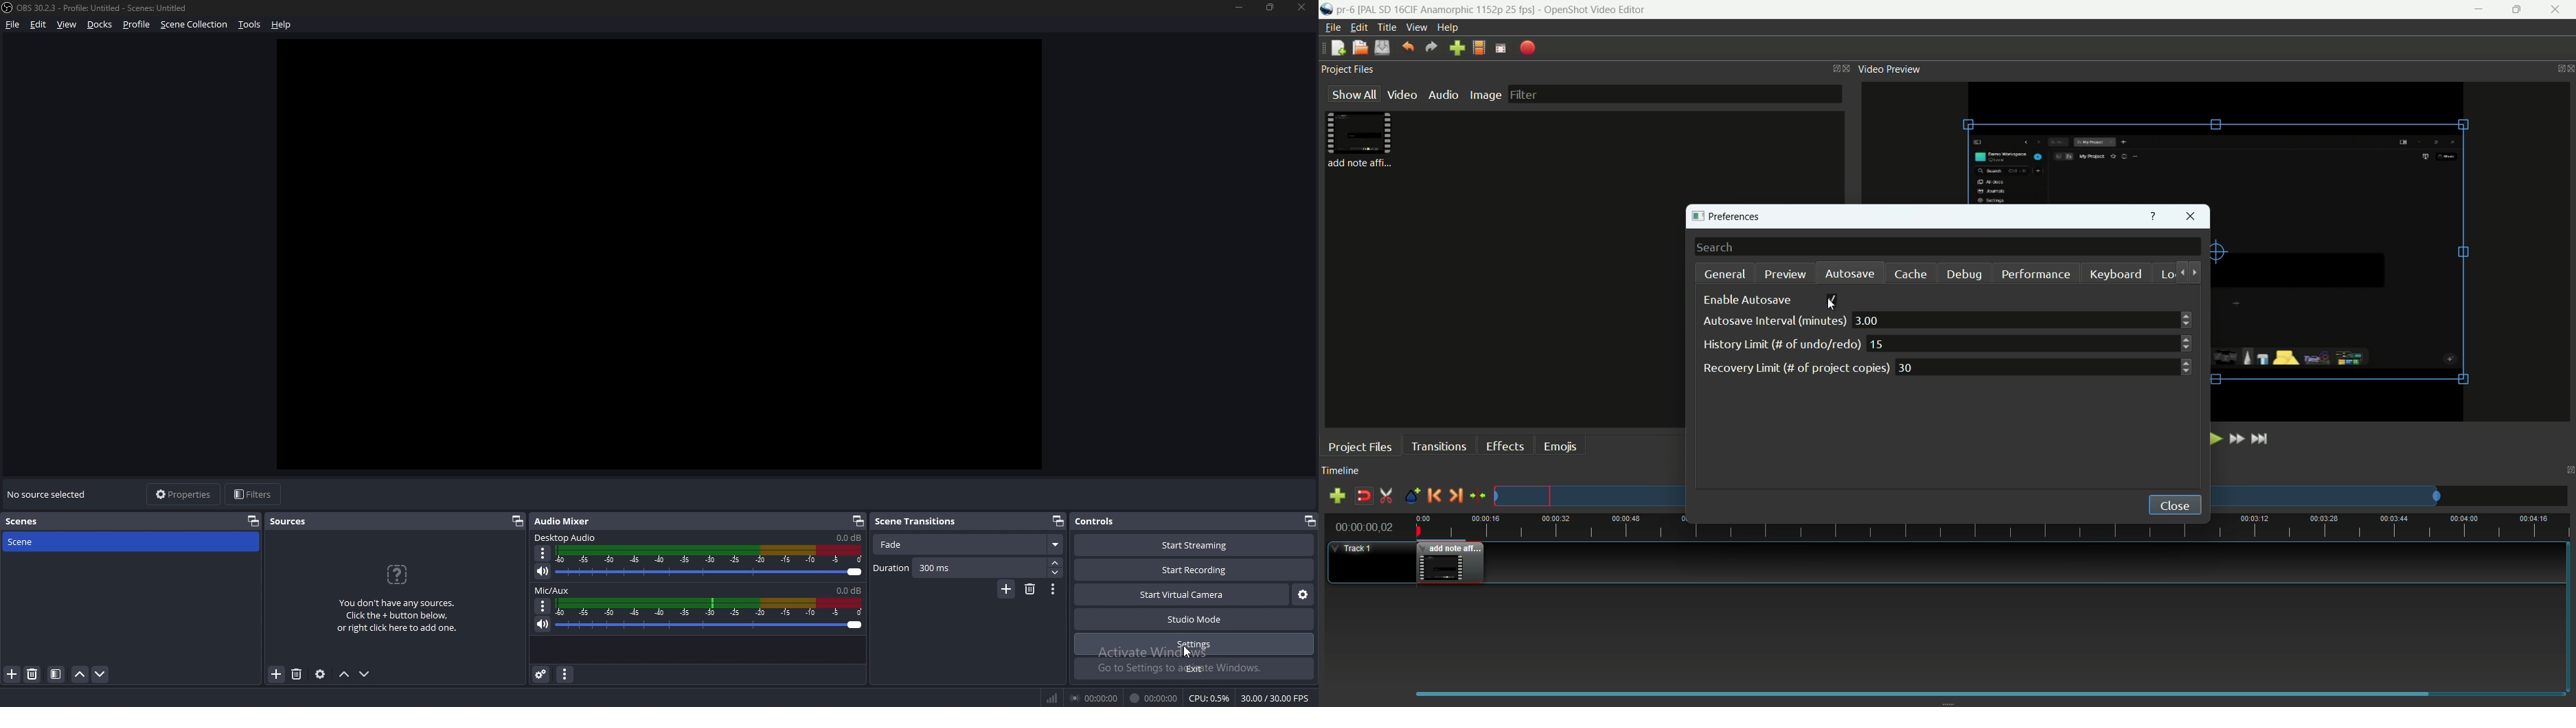 The image size is (2576, 728). What do you see at coordinates (293, 522) in the screenshot?
I see `sources` at bounding box center [293, 522].